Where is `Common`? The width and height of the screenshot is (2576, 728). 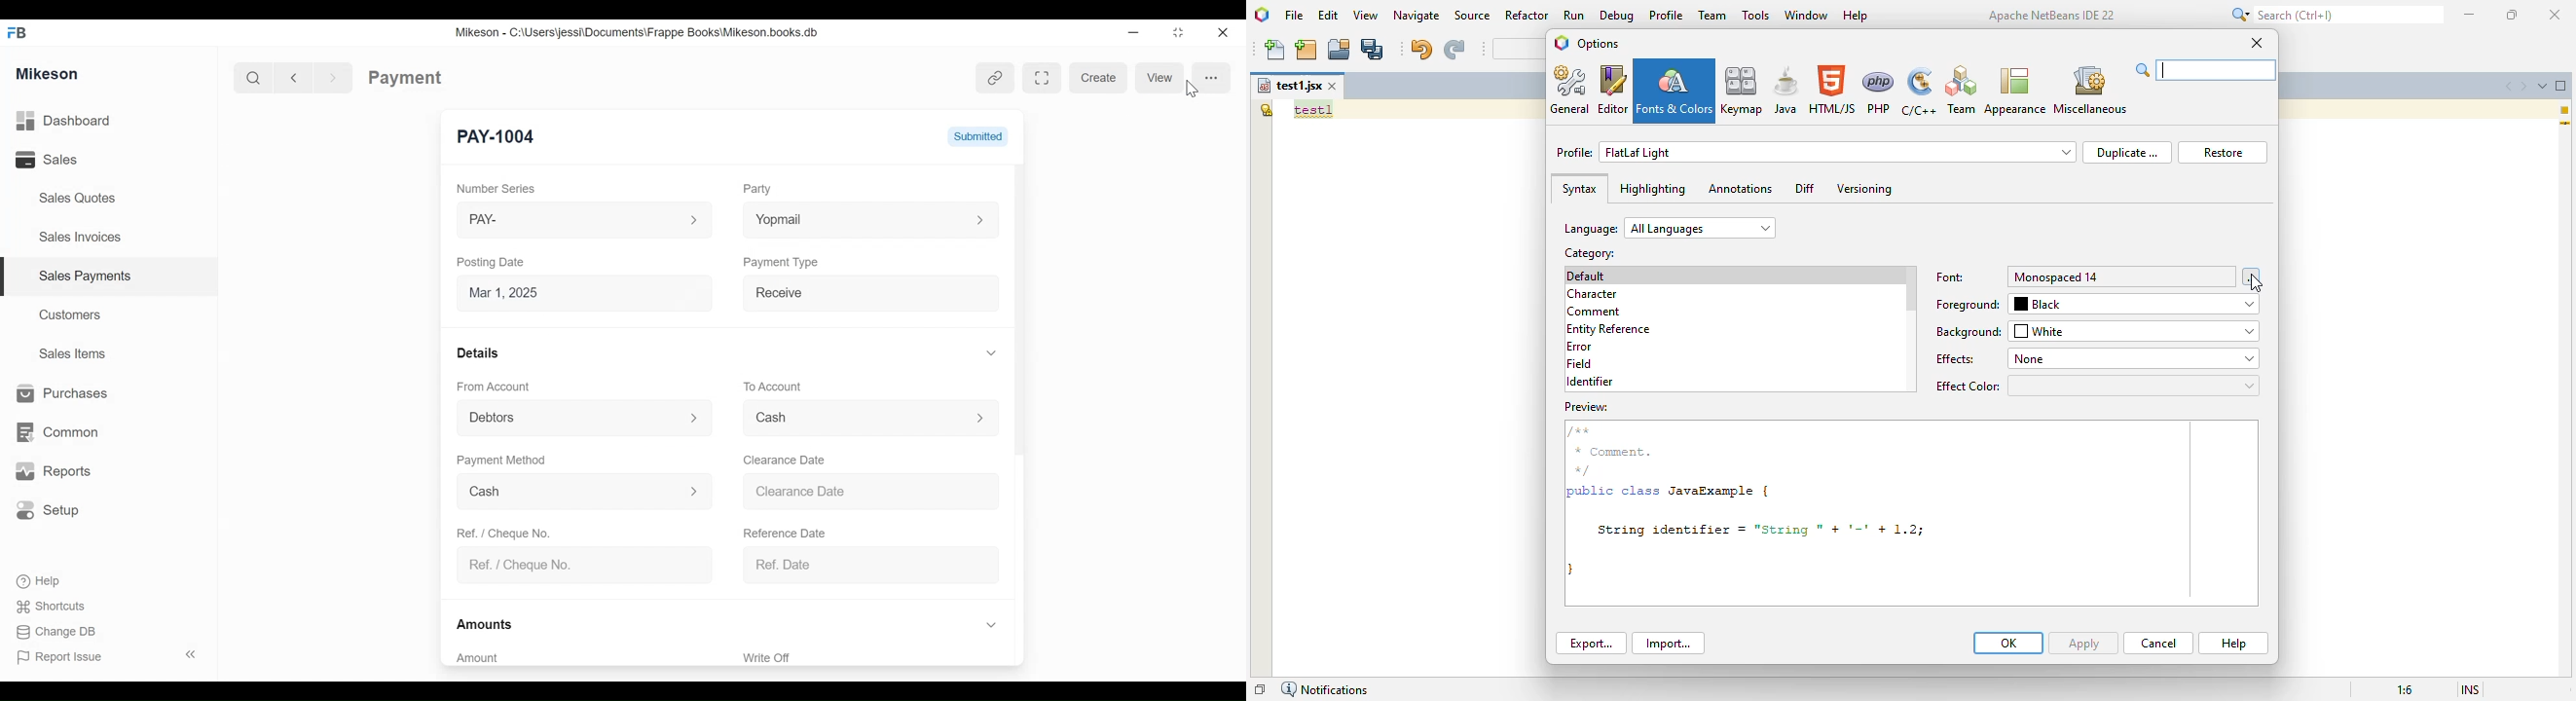
Common is located at coordinates (64, 426).